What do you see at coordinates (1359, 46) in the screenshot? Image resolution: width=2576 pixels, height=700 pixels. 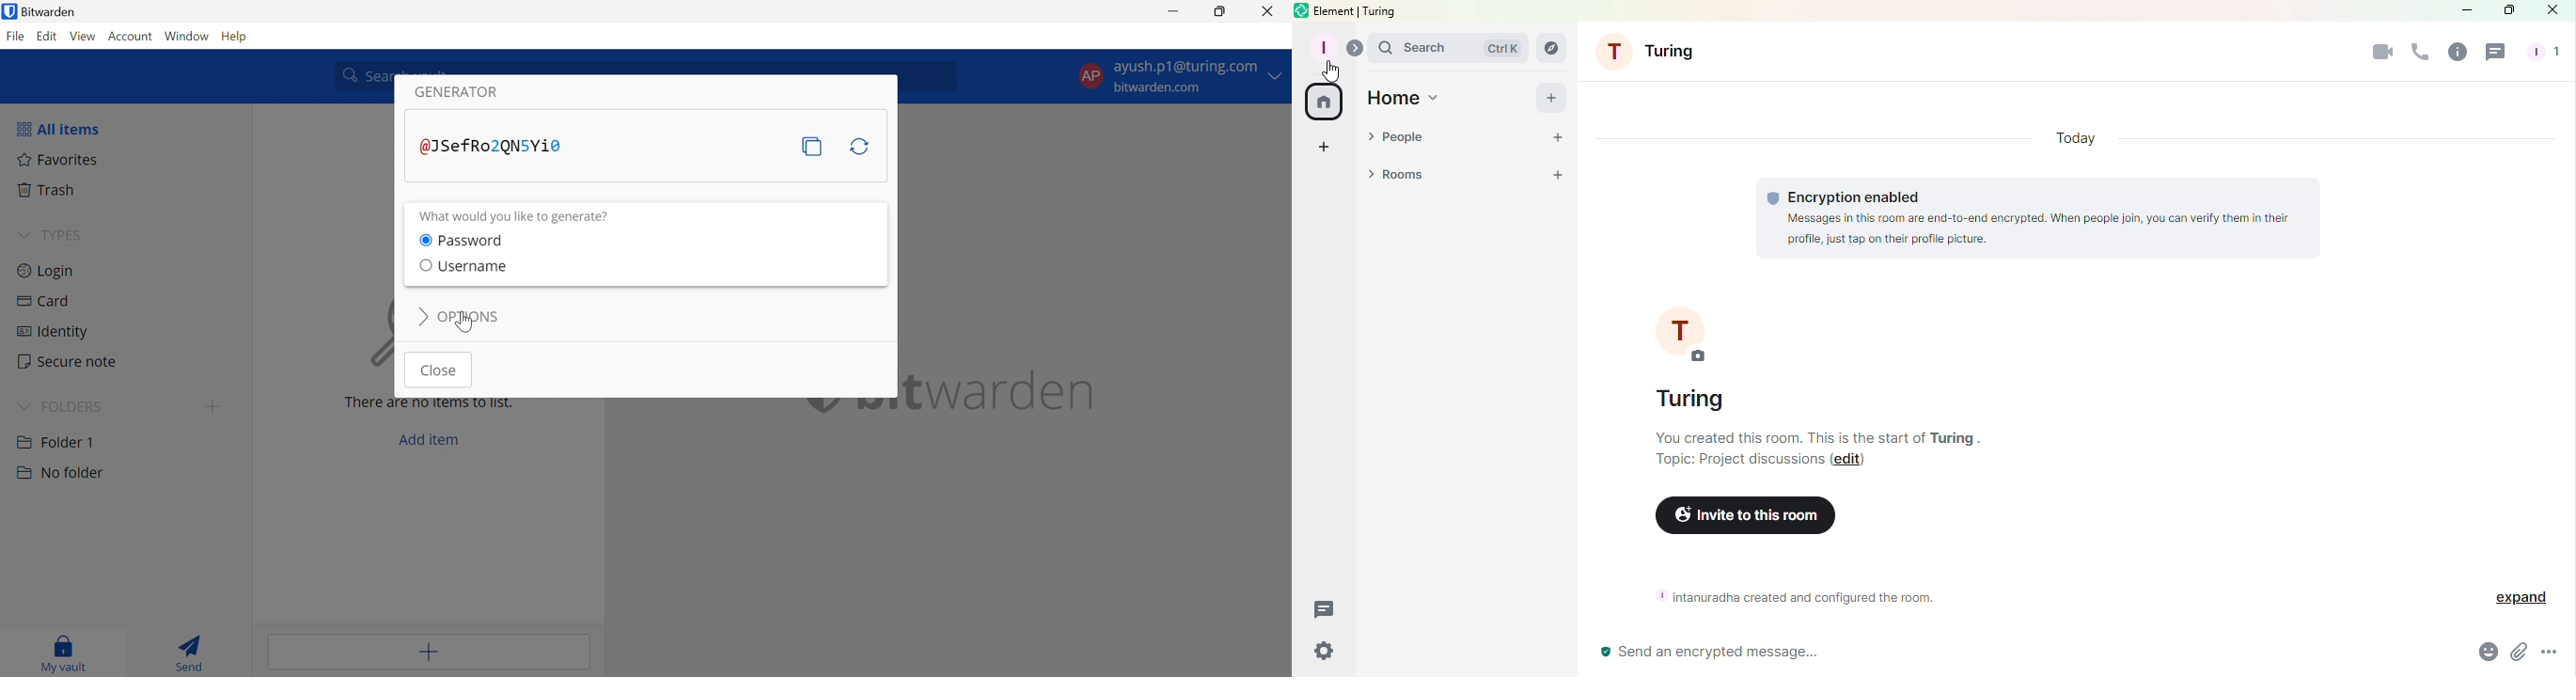 I see `Expand` at bounding box center [1359, 46].